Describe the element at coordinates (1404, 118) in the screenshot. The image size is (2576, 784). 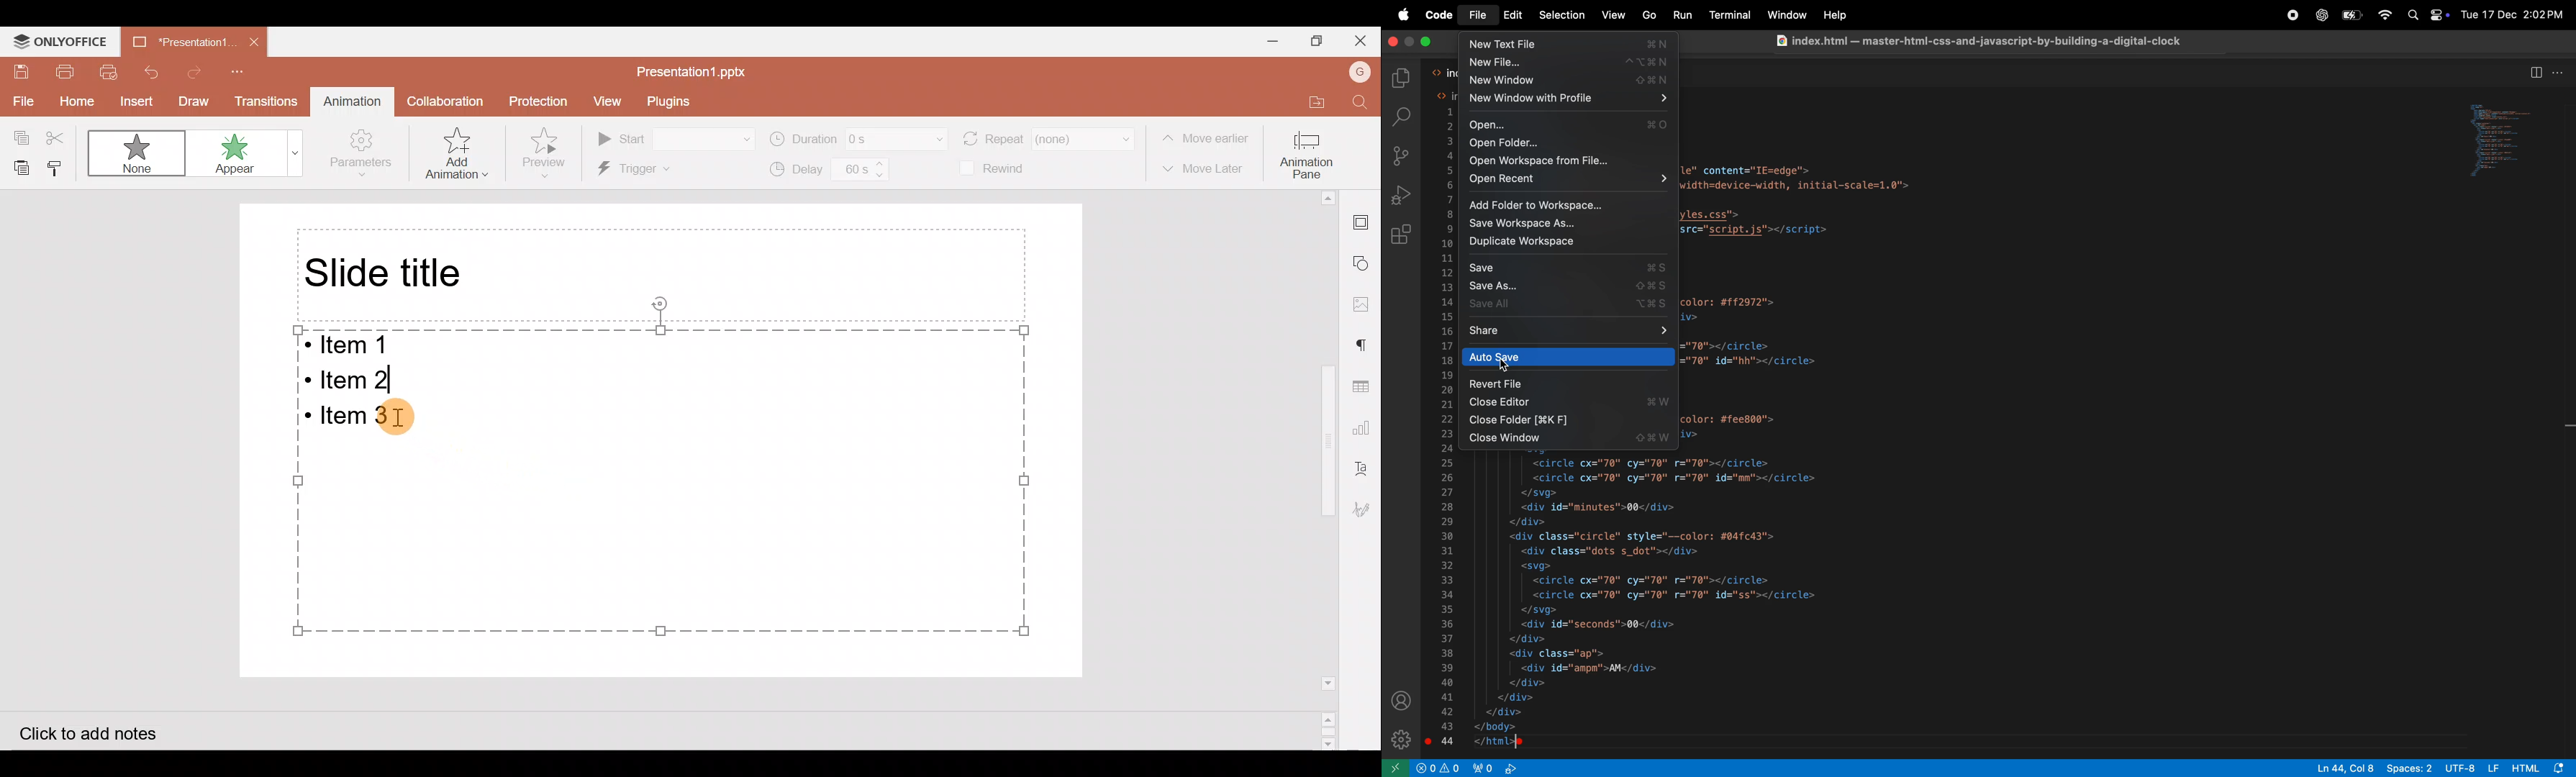
I see `search` at that location.